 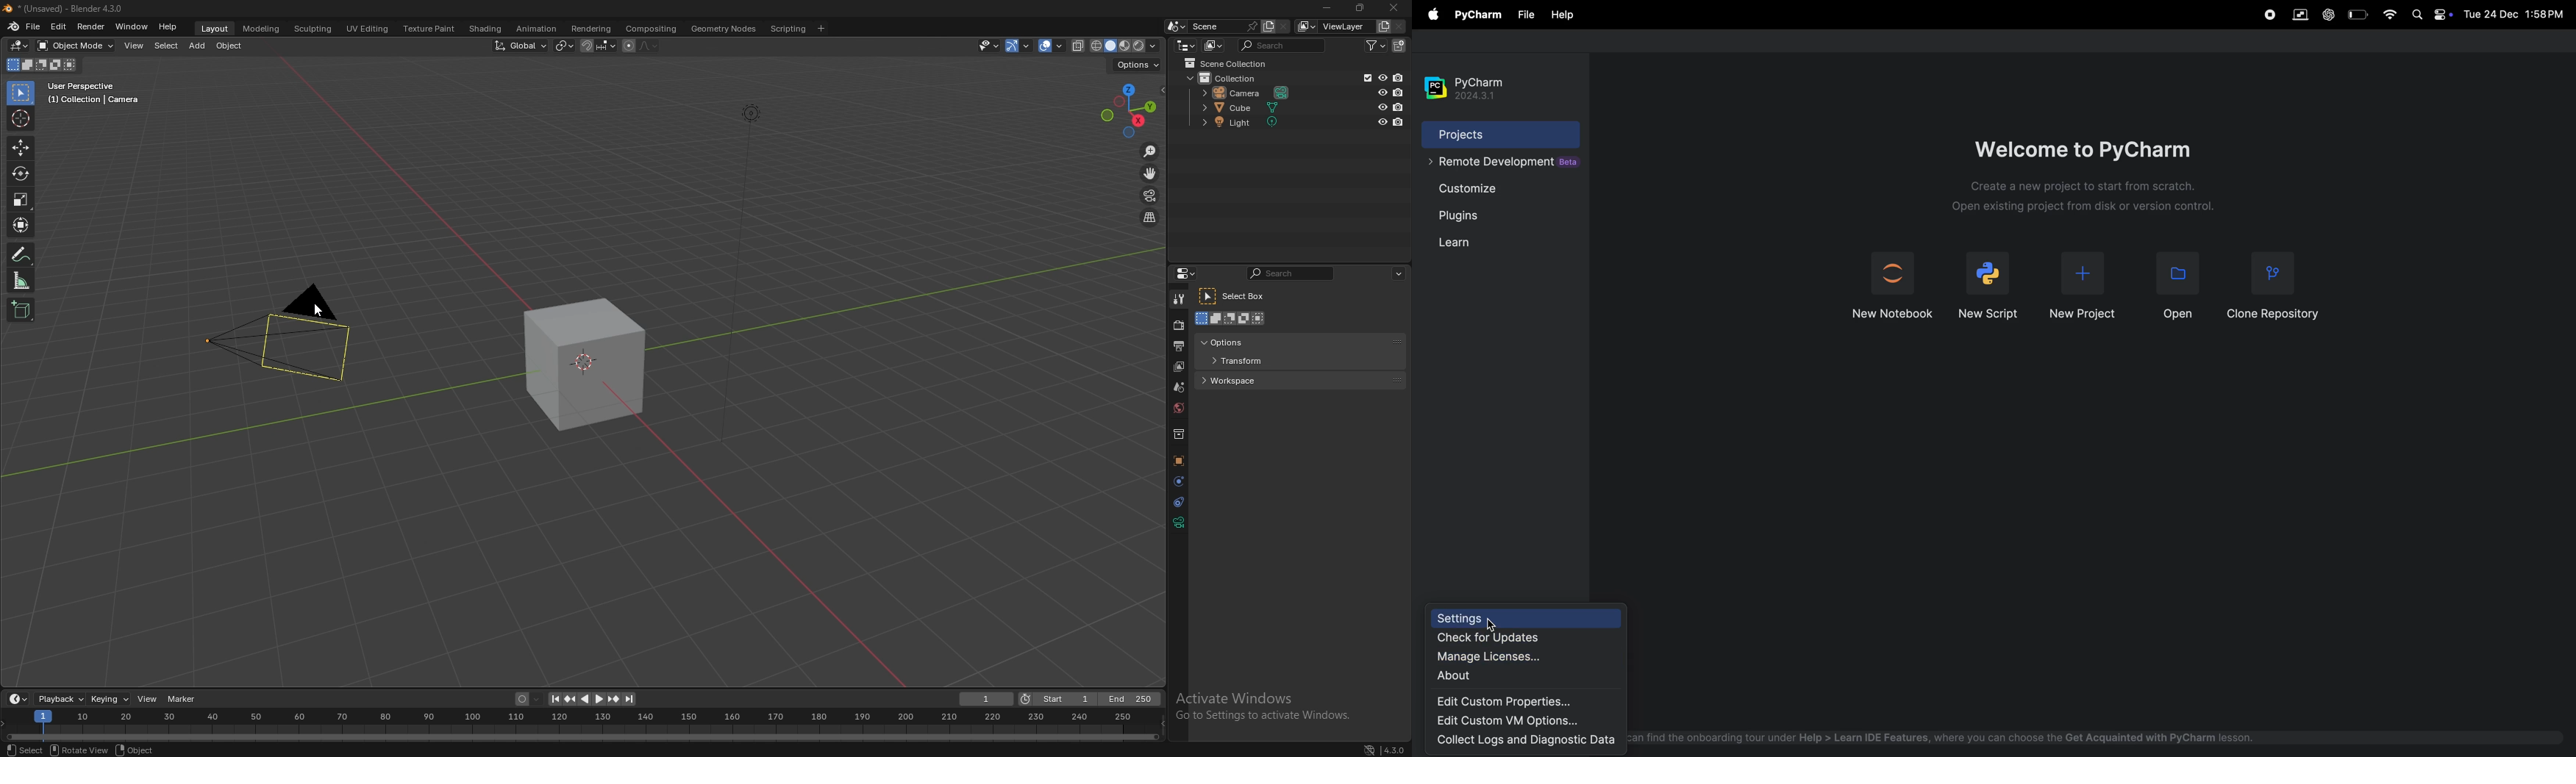 I want to click on resize, so click(x=1363, y=10).